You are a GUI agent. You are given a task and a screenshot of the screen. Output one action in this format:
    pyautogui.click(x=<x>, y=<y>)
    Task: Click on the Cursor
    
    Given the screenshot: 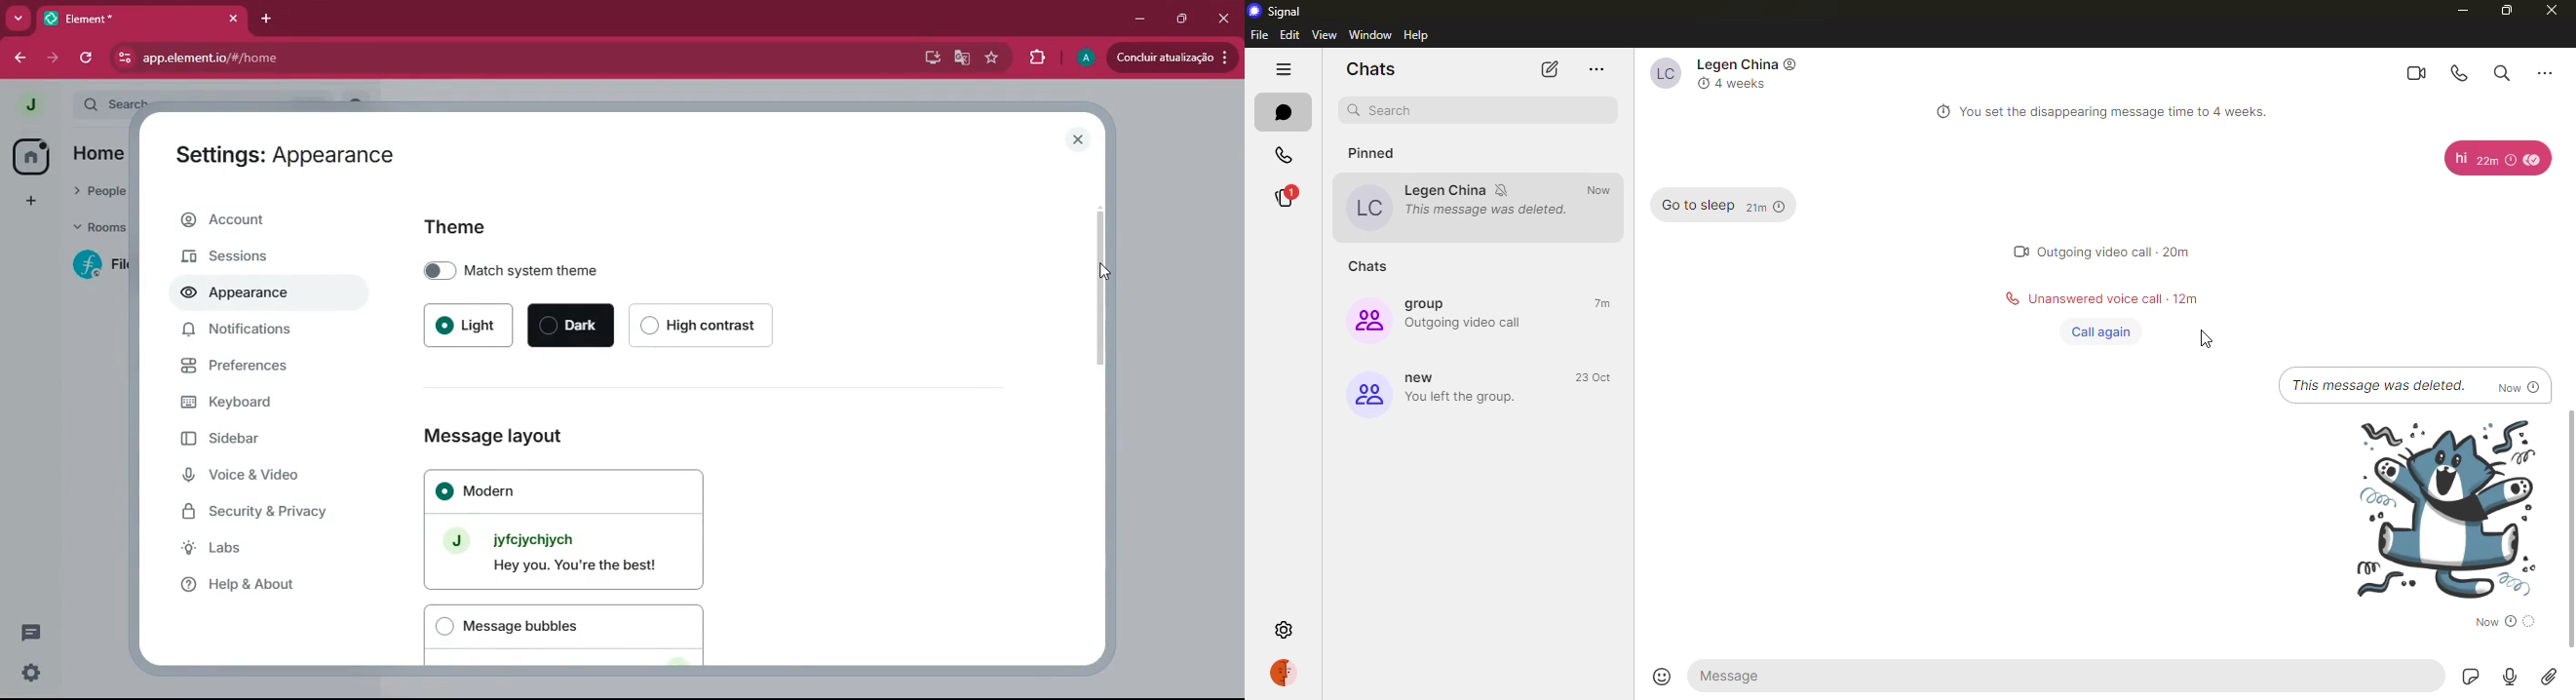 What is the action you would take?
    pyautogui.click(x=1100, y=272)
    